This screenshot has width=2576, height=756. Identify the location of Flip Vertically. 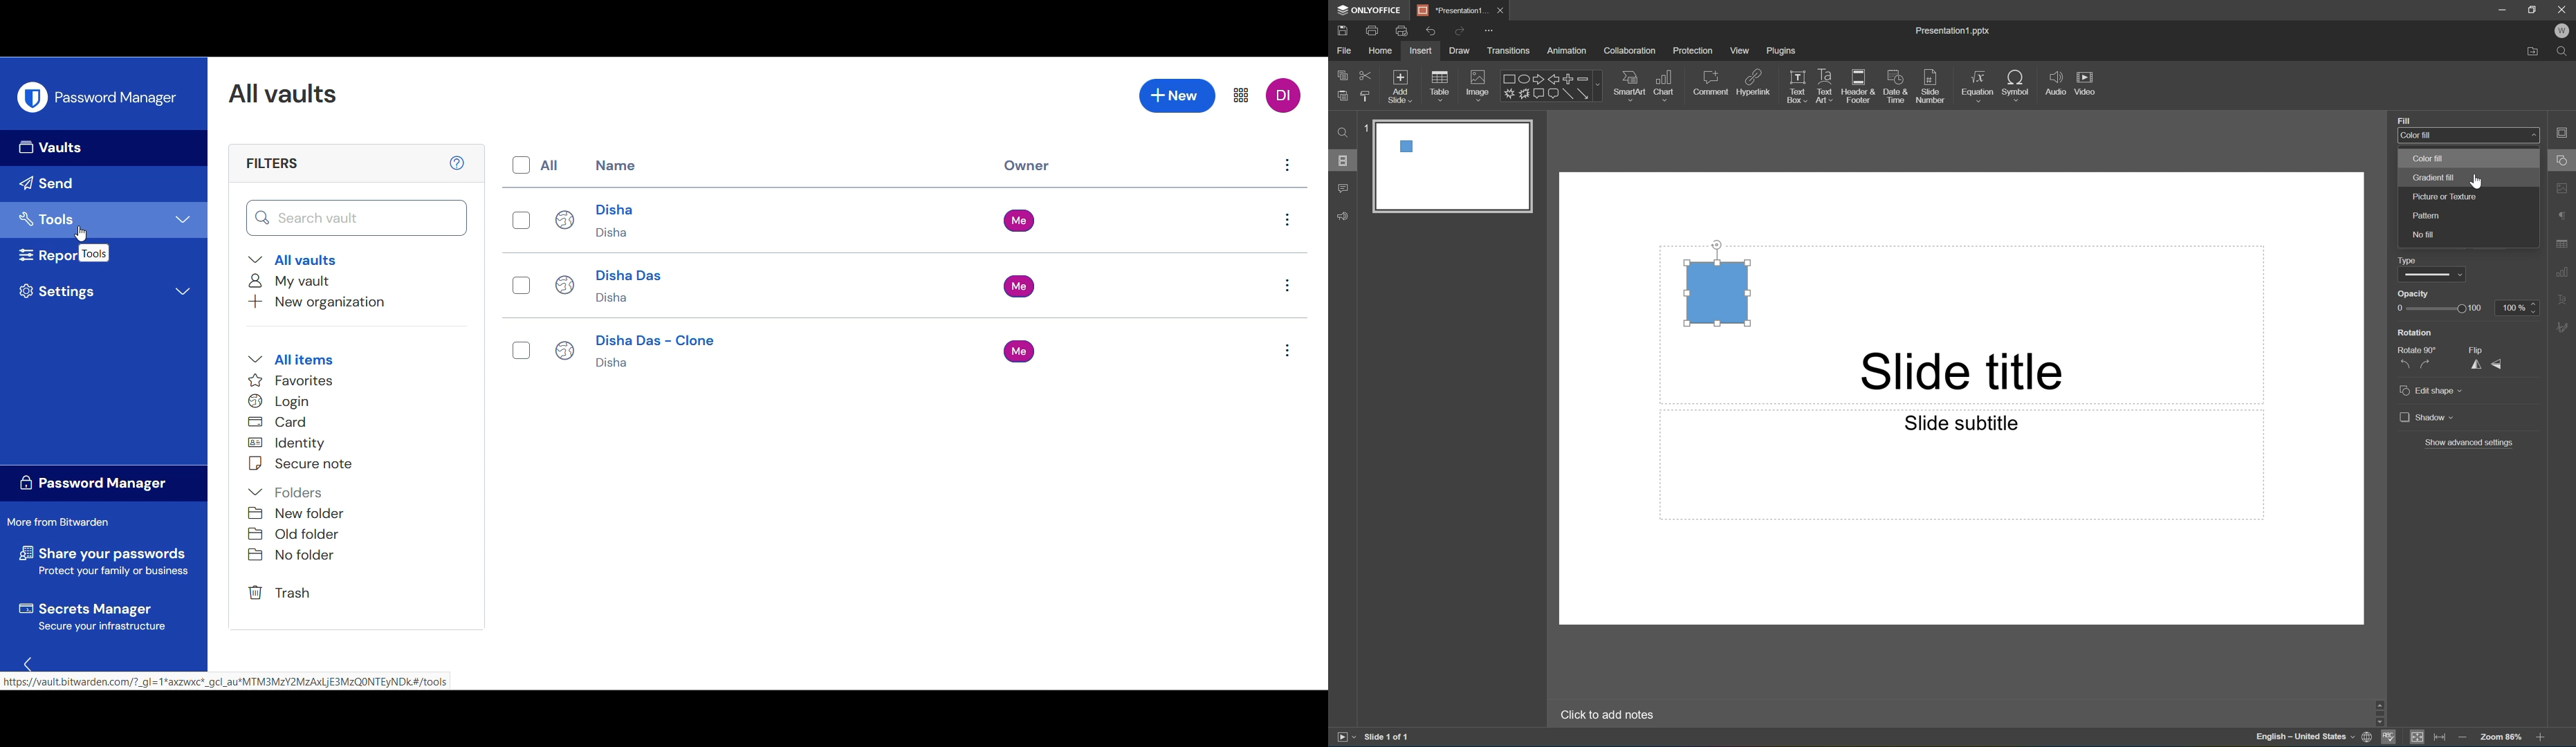
(2498, 365).